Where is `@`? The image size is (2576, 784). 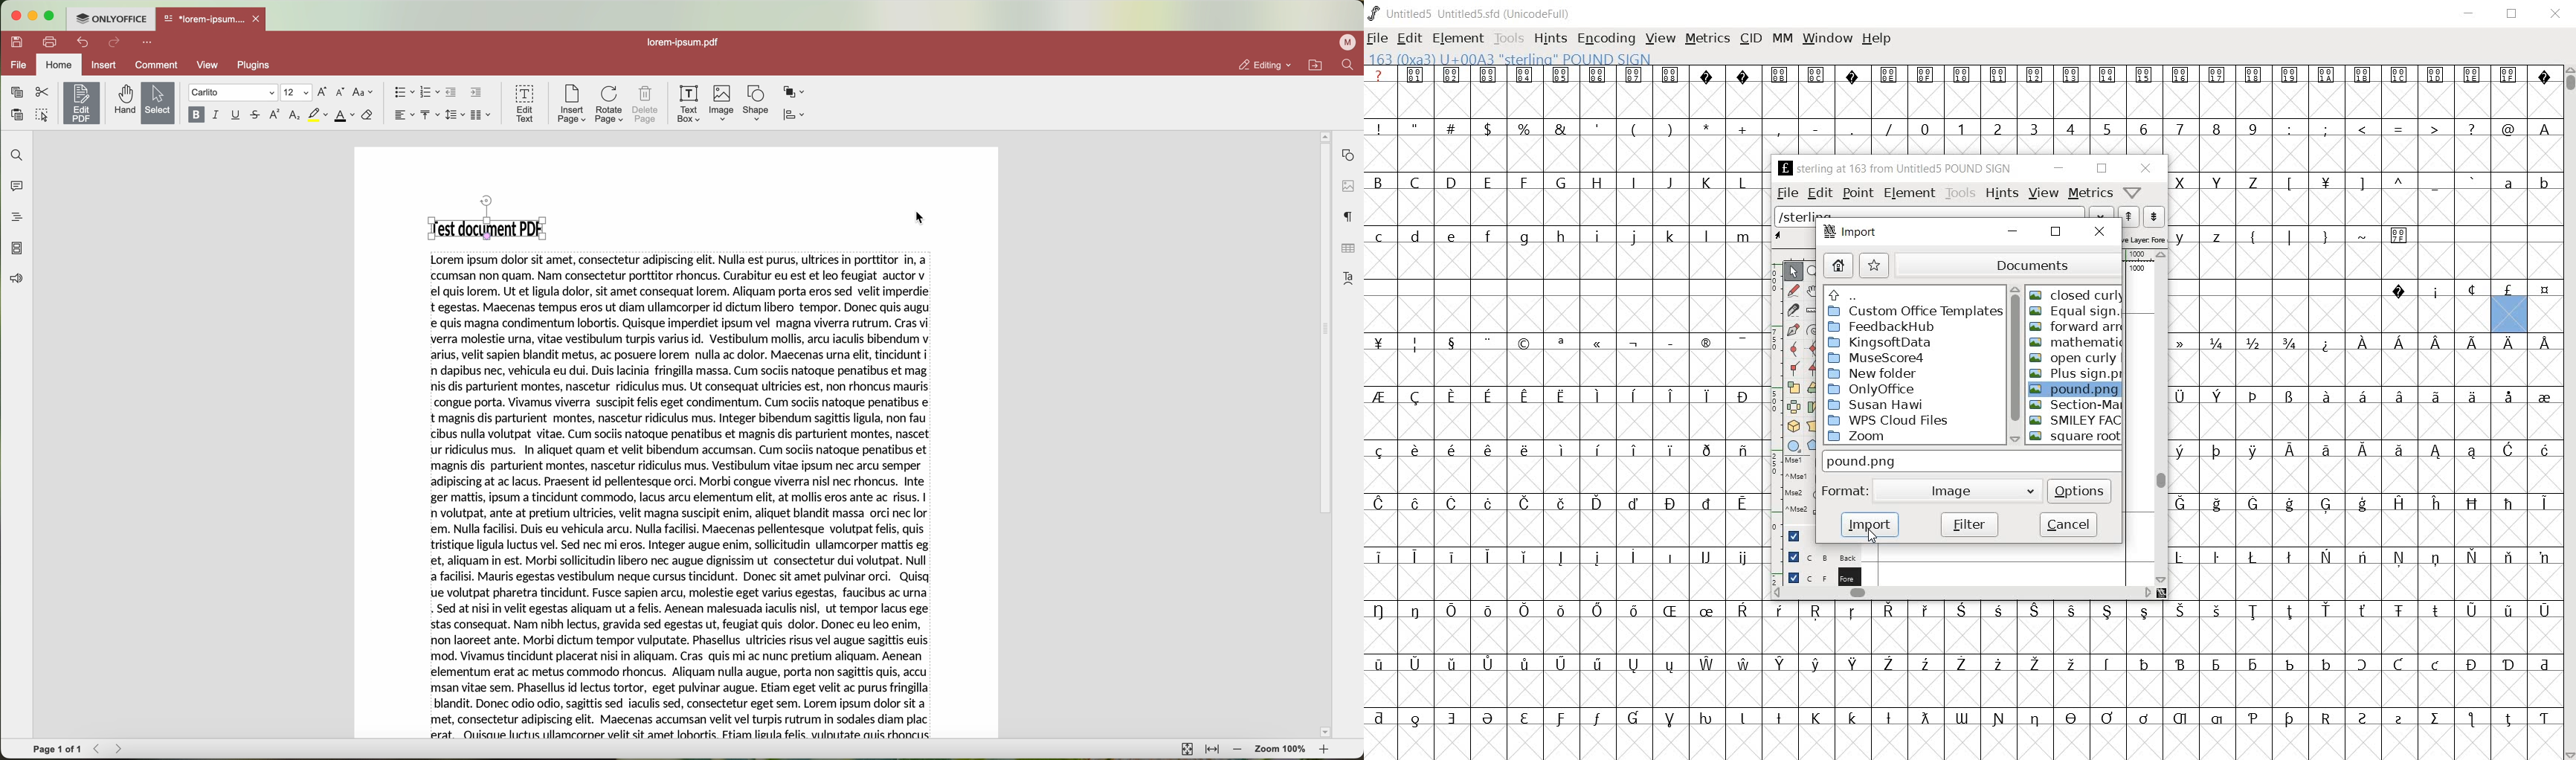 @ is located at coordinates (2508, 128).